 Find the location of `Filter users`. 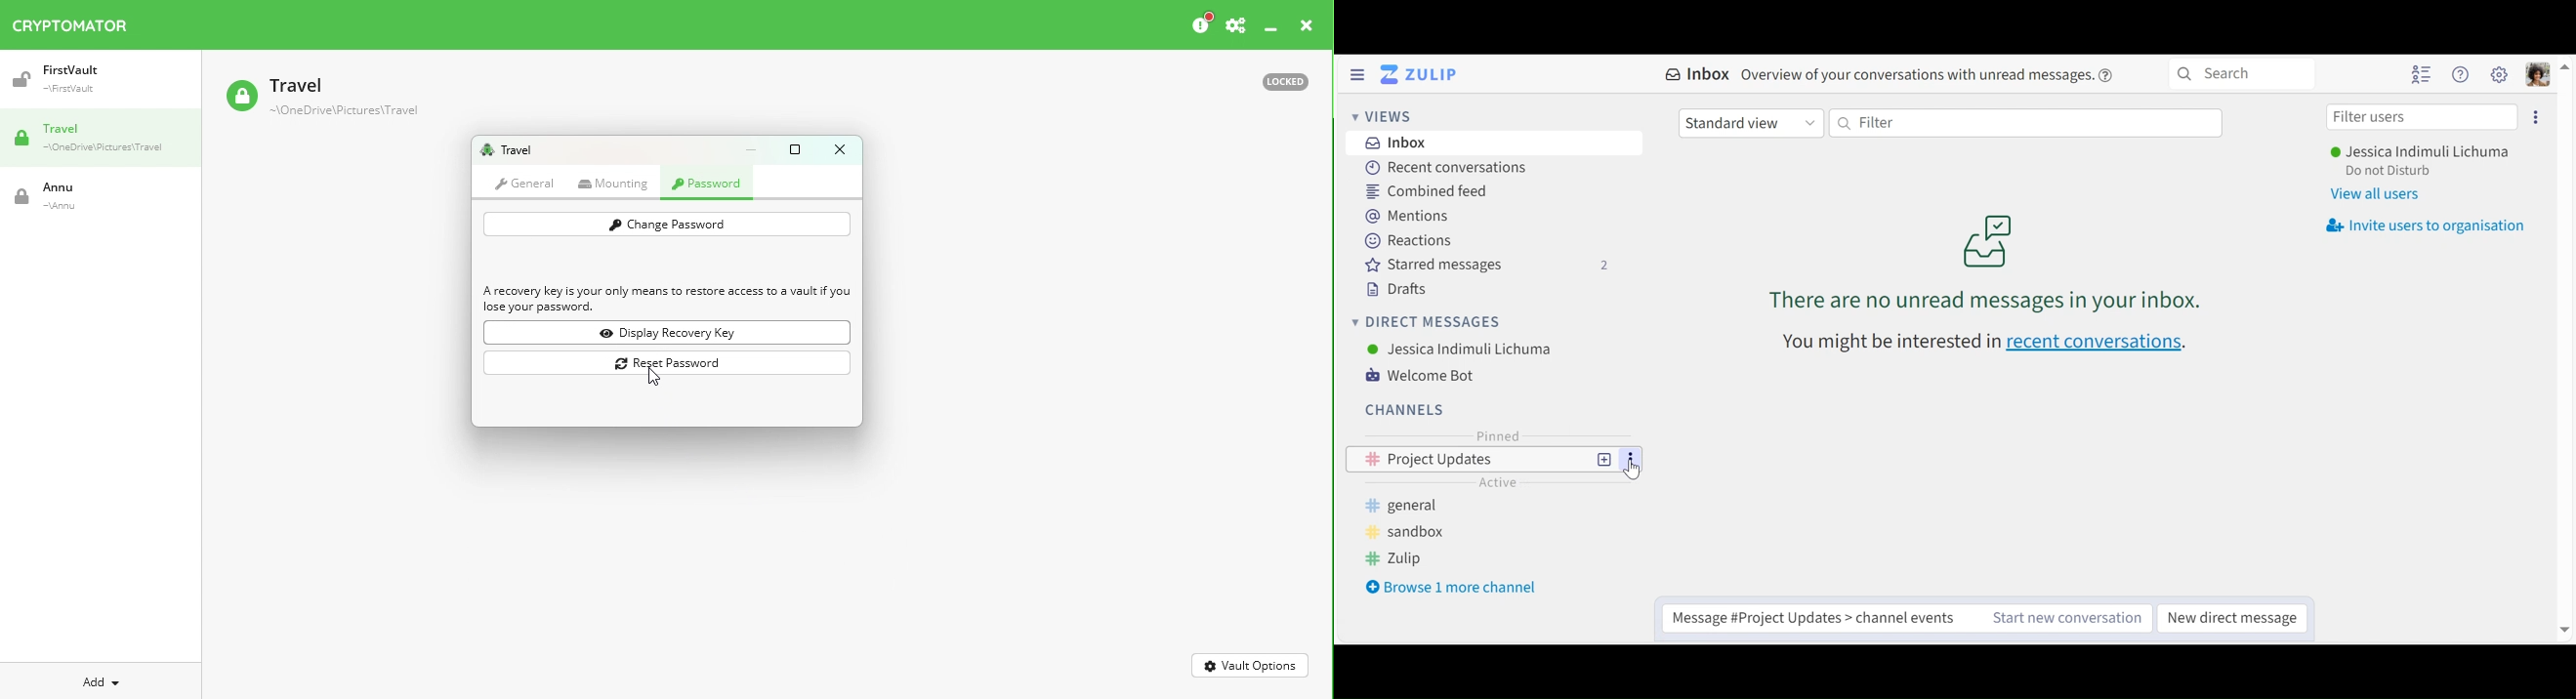

Filter users is located at coordinates (2423, 117).